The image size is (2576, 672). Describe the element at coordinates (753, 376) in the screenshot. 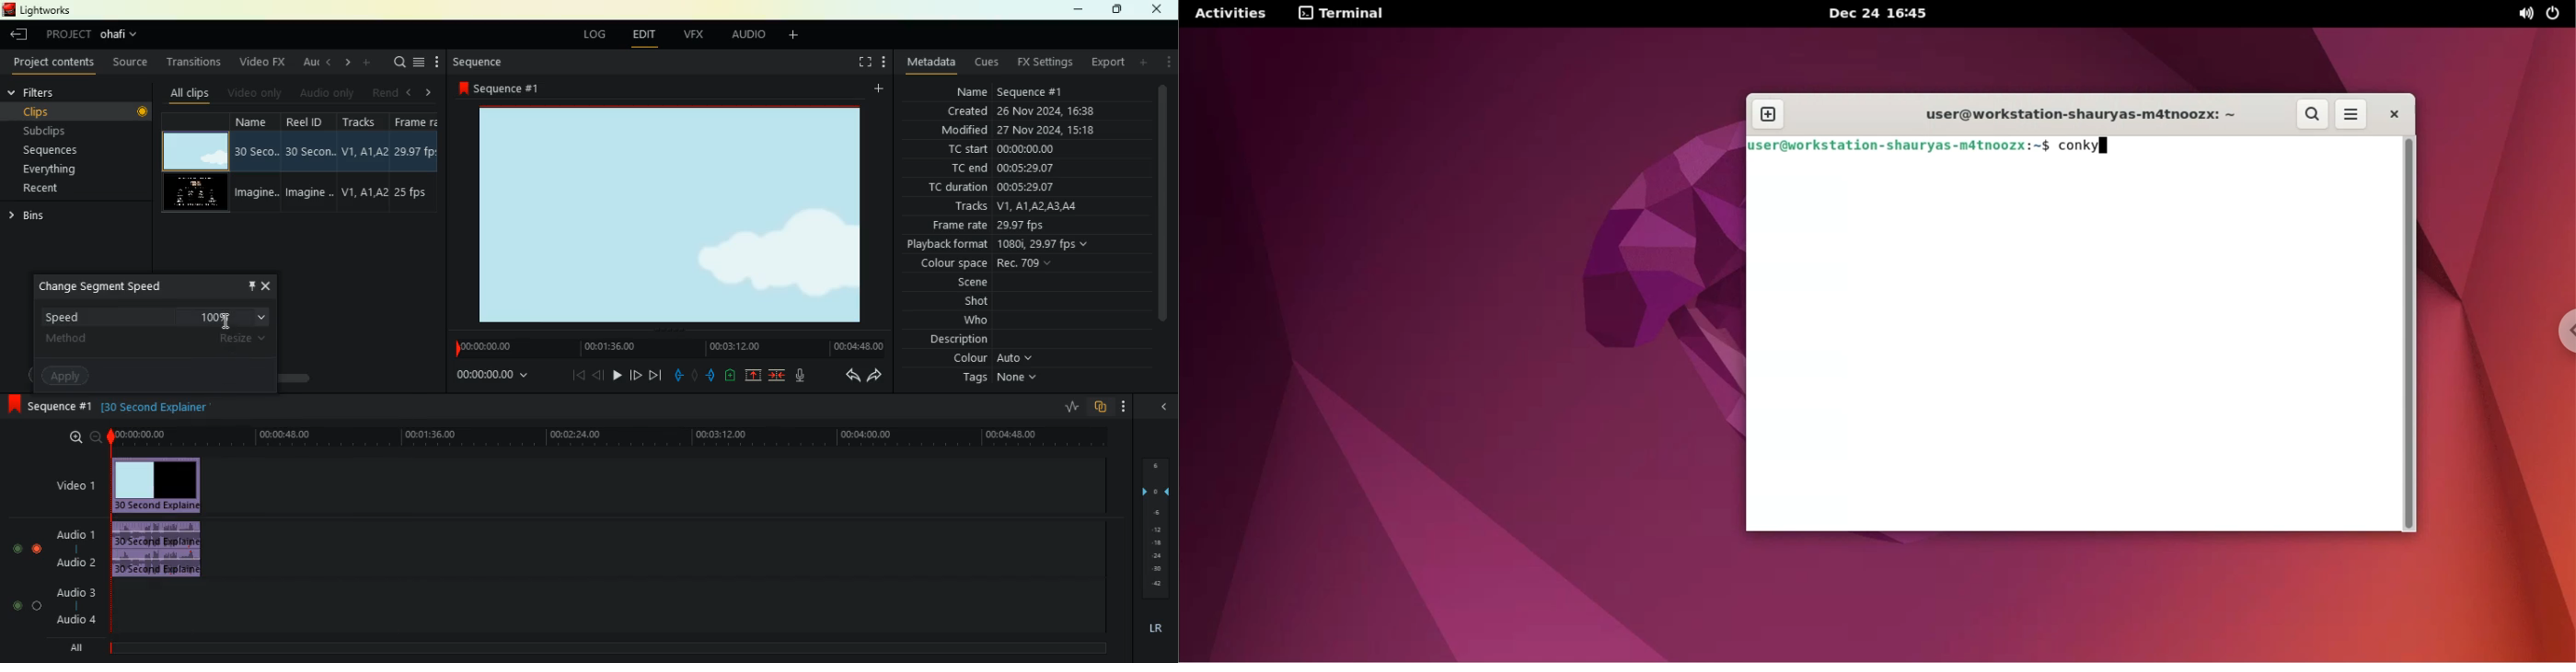

I see `up` at that location.